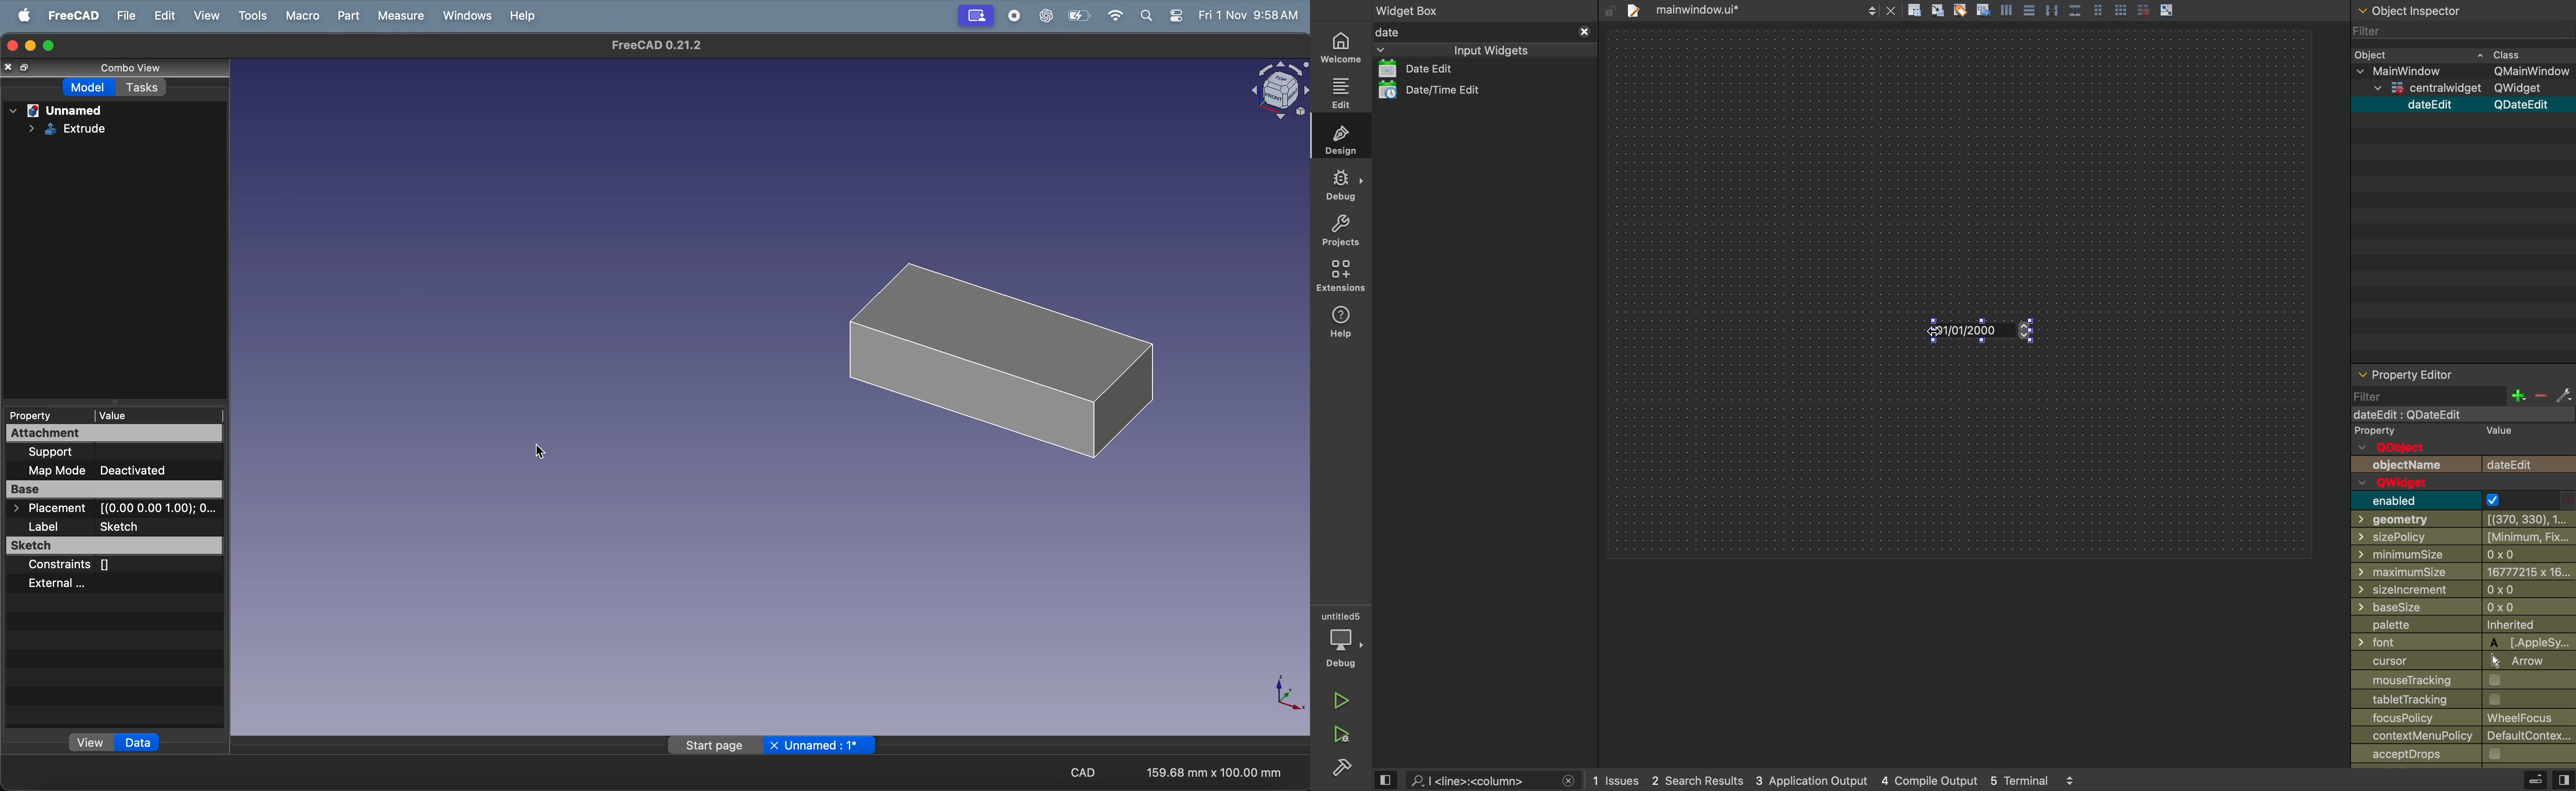  What do you see at coordinates (1340, 137) in the screenshot?
I see `design` at bounding box center [1340, 137].